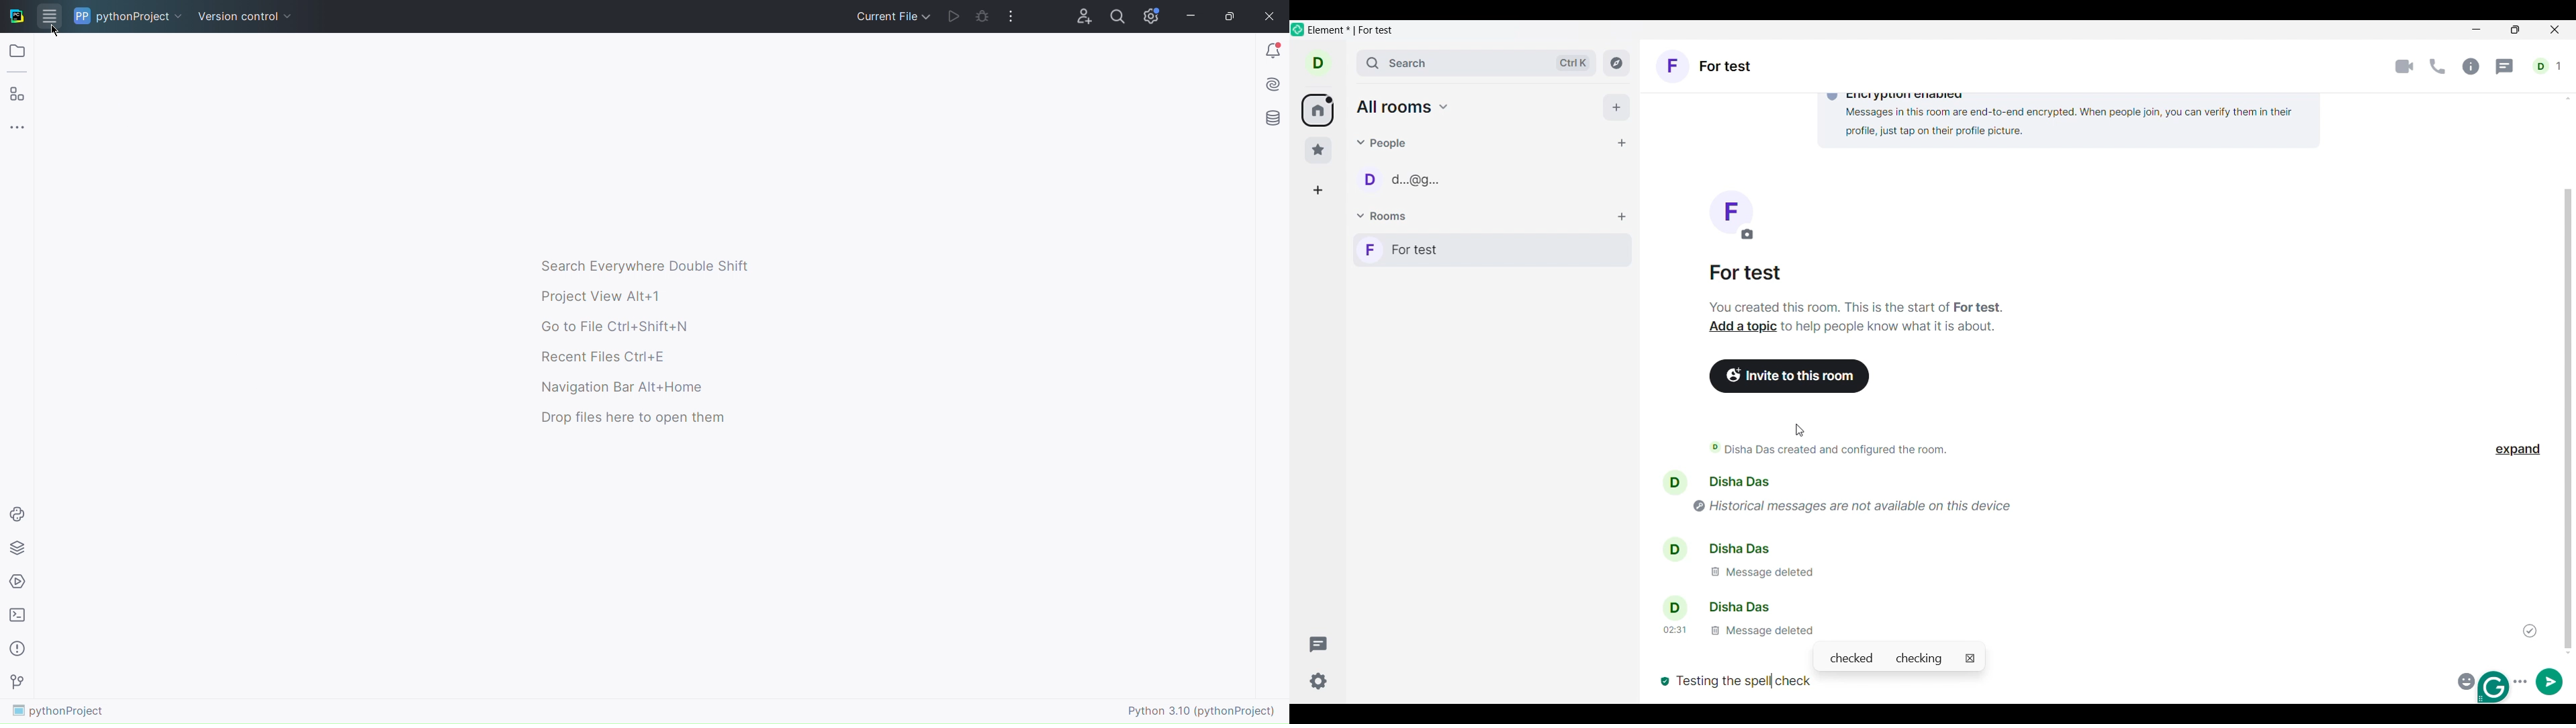  Describe the element at coordinates (1384, 217) in the screenshot. I see `Rooms` at that location.